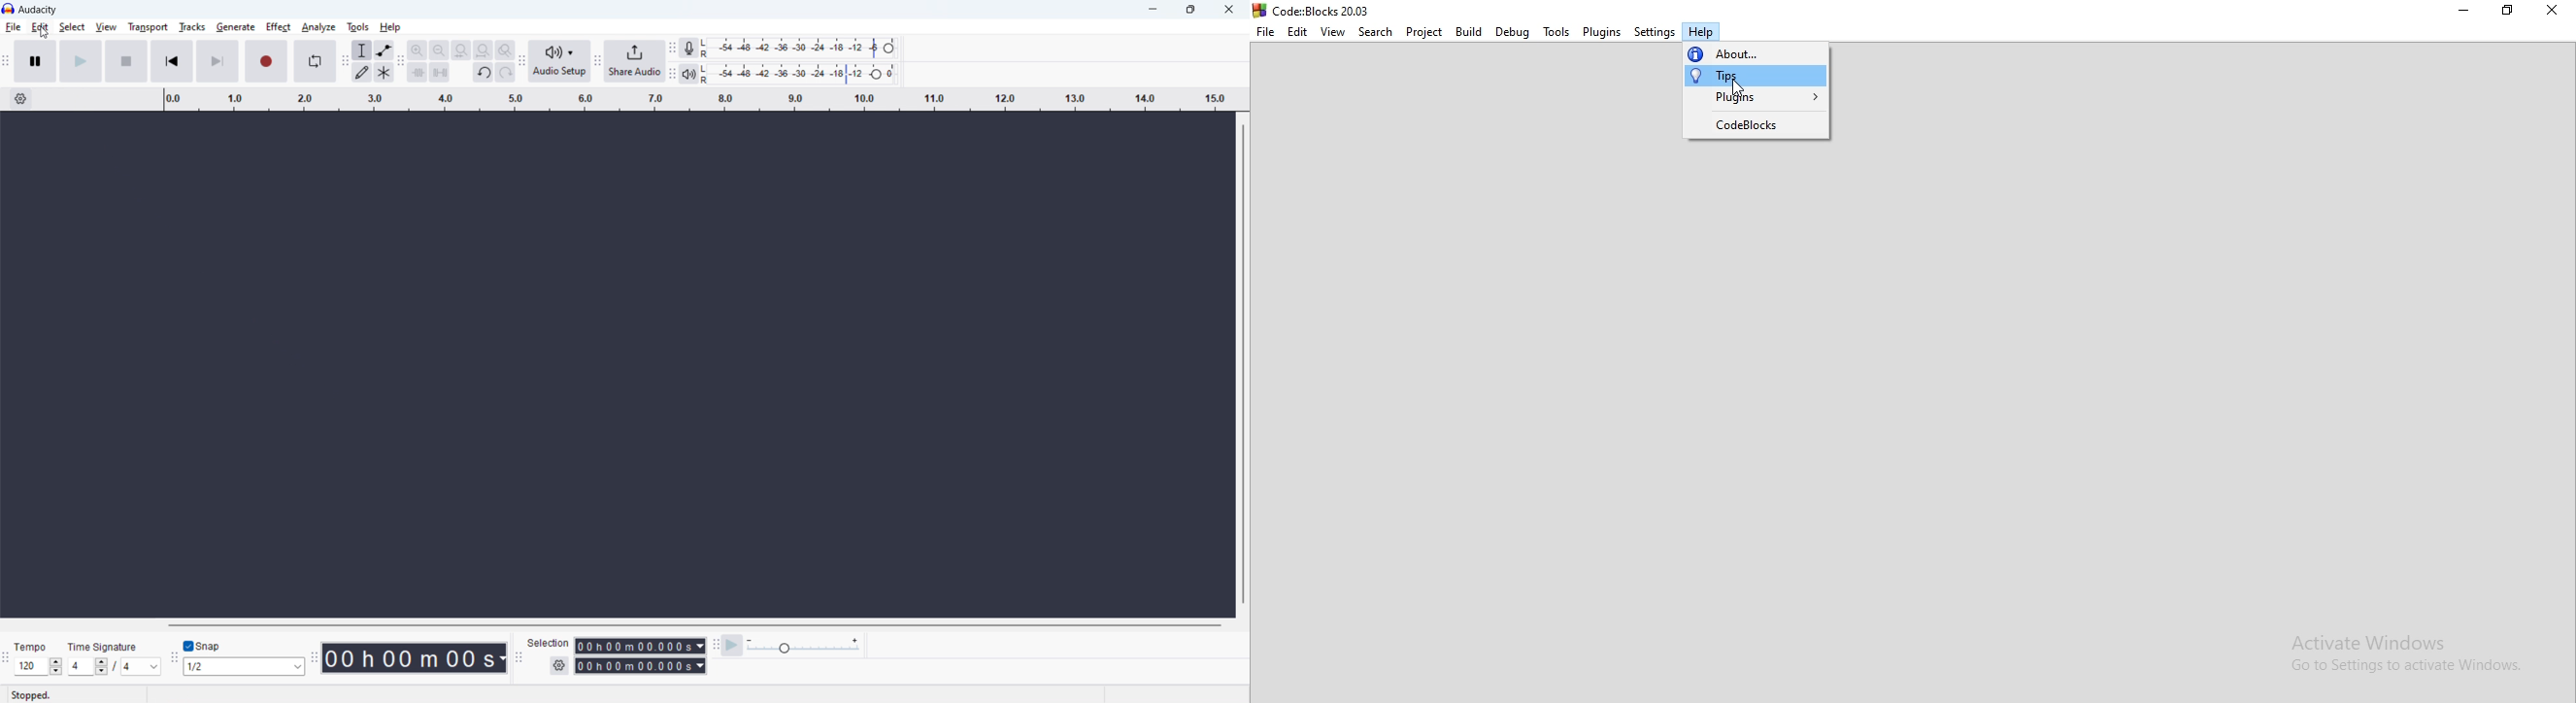 The image size is (2576, 728). What do you see at coordinates (598, 62) in the screenshot?
I see `share audio toolbar` at bounding box center [598, 62].